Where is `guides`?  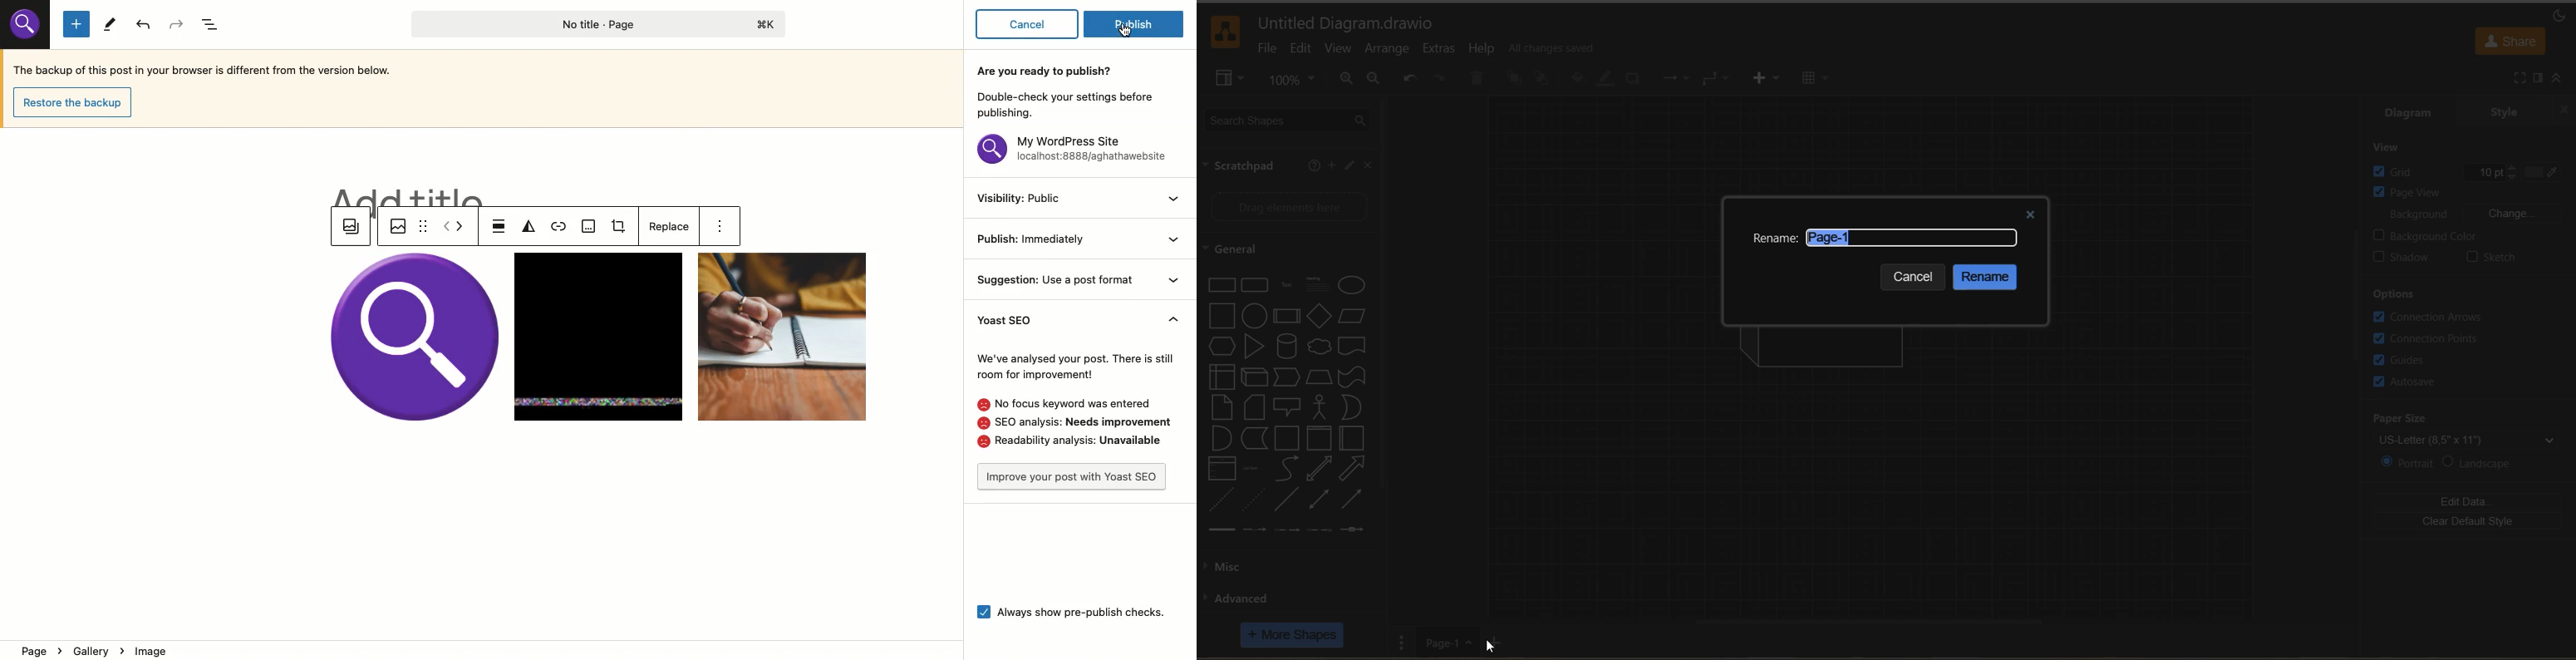
guides is located at coordinates (2406, 359).